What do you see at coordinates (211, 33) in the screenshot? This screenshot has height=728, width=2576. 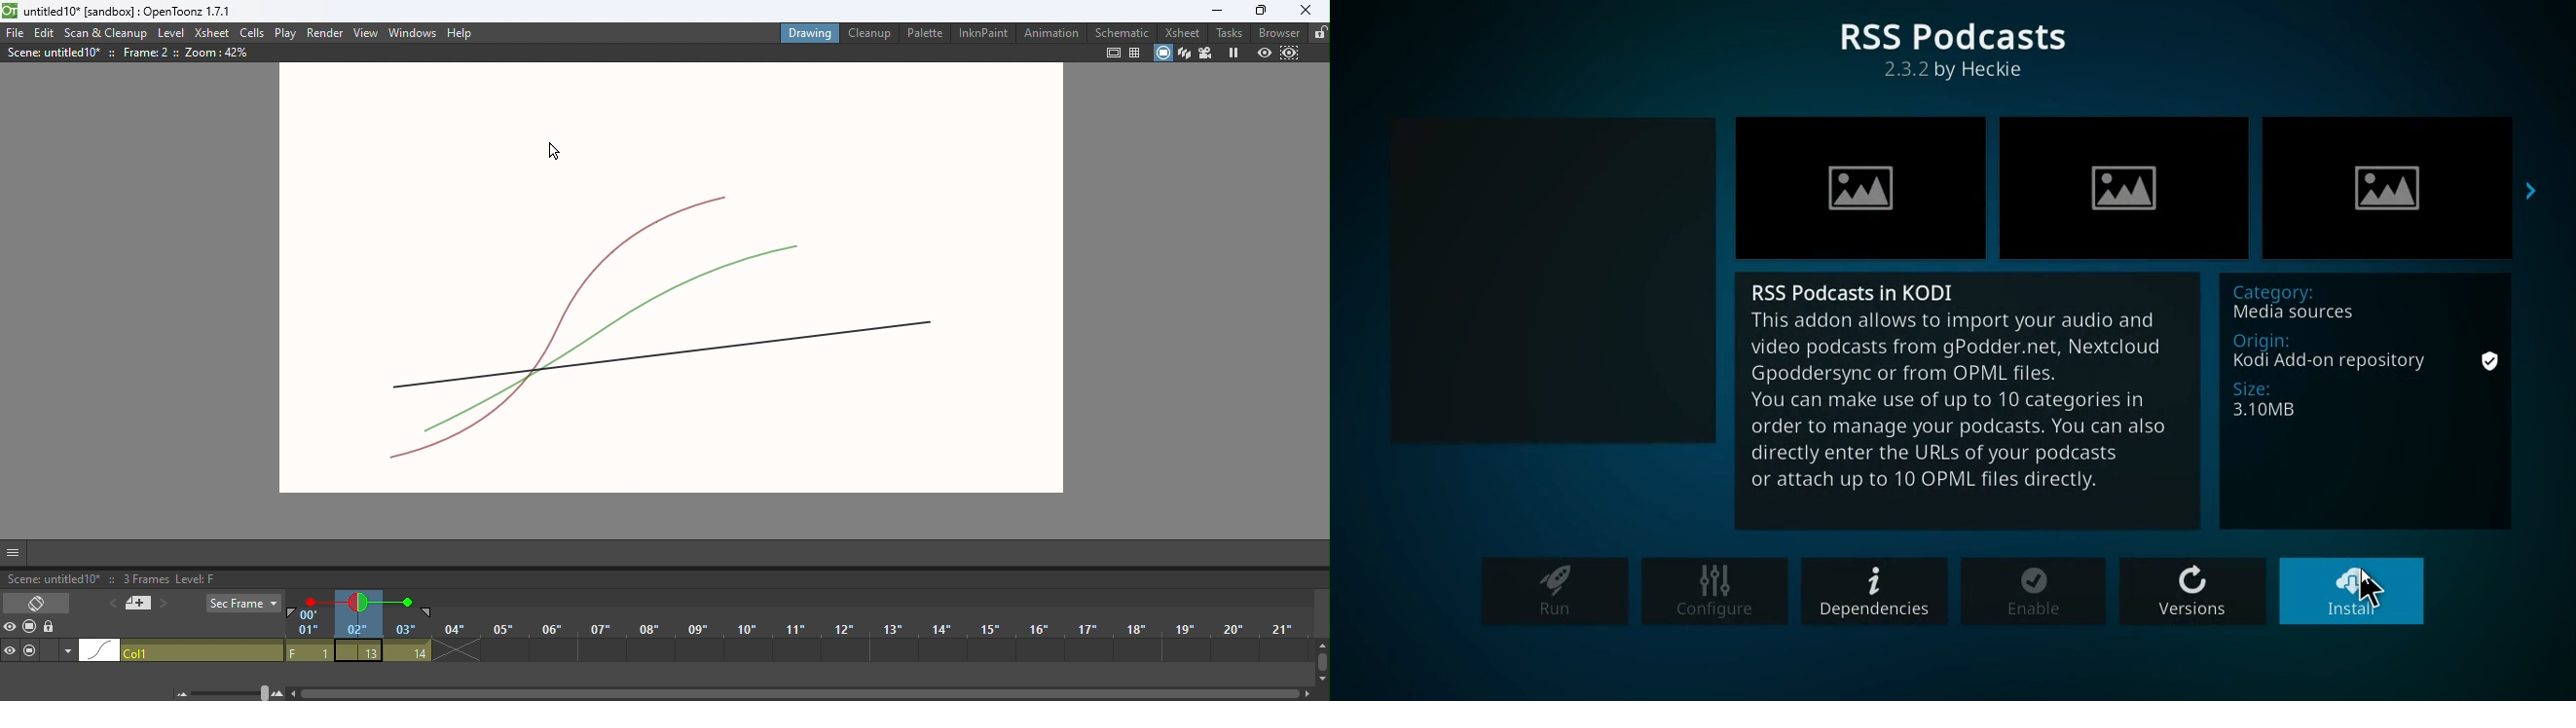 I see `Xsheet` at bounding box center [211, 33].